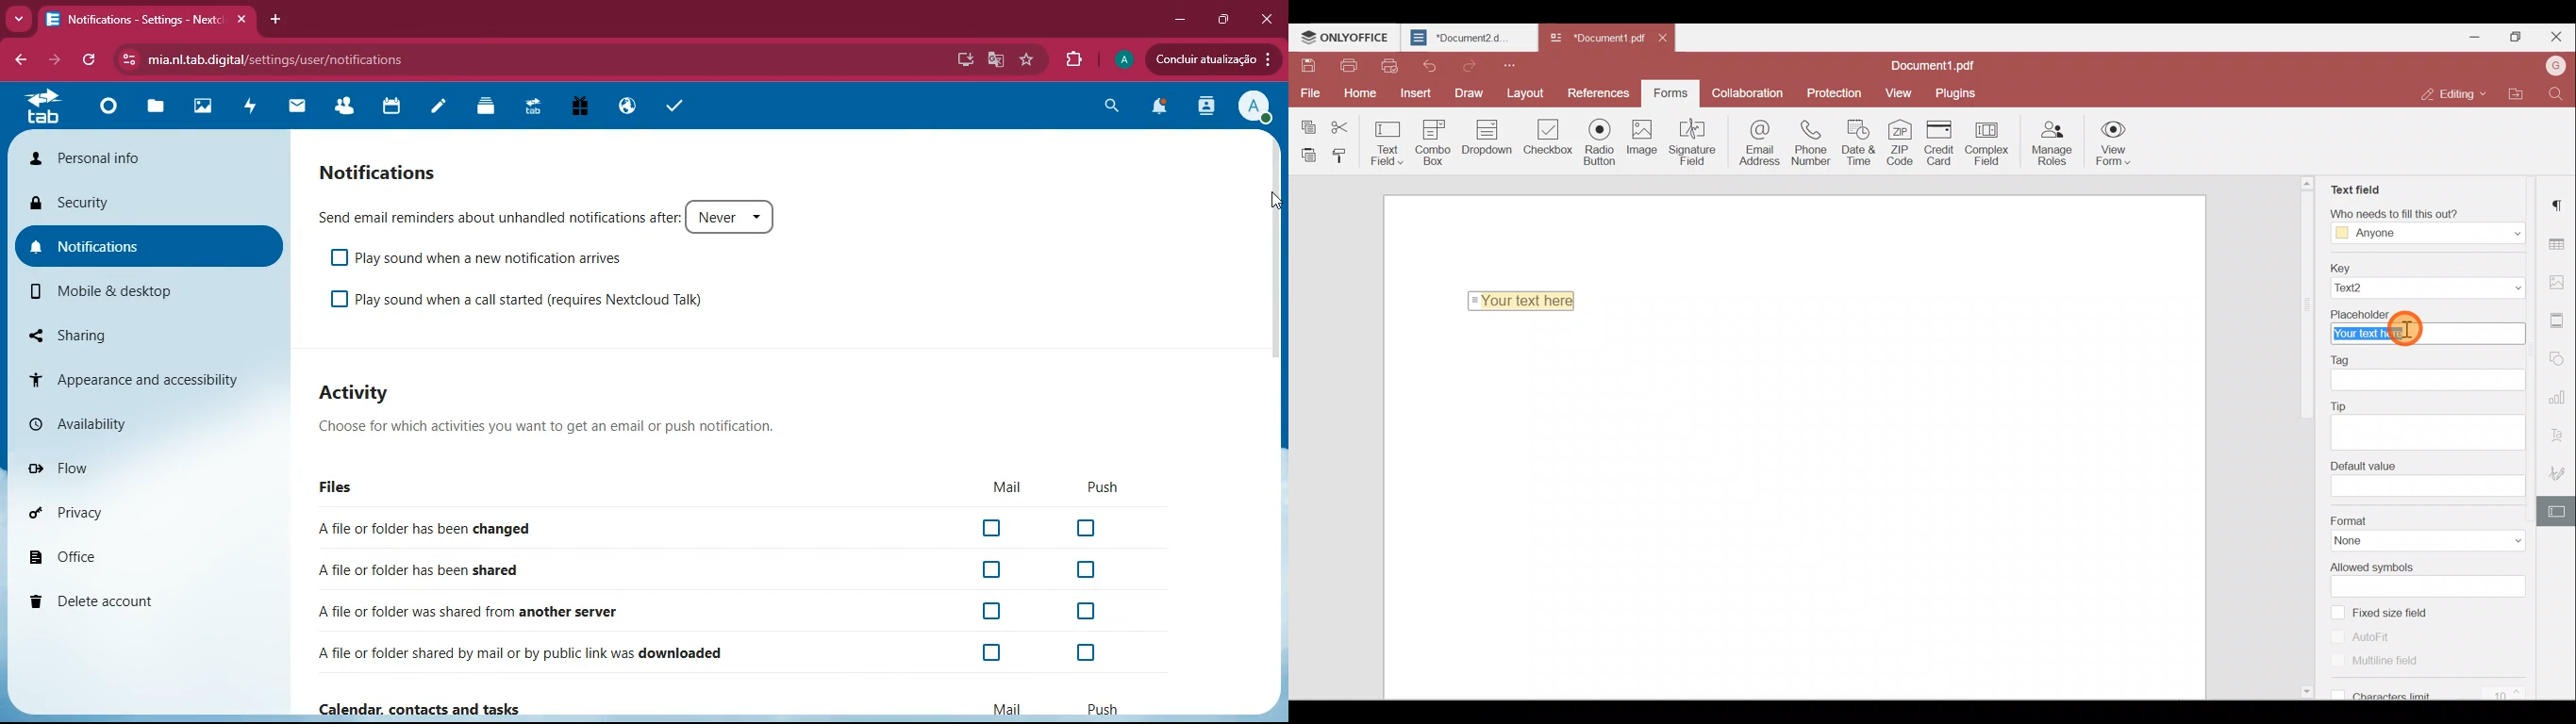 The width and height of the screenshot is (2576, 728). Describe the element at coordinates (1903, 145) in the screenshot. I see `ZIP Code` at that location.